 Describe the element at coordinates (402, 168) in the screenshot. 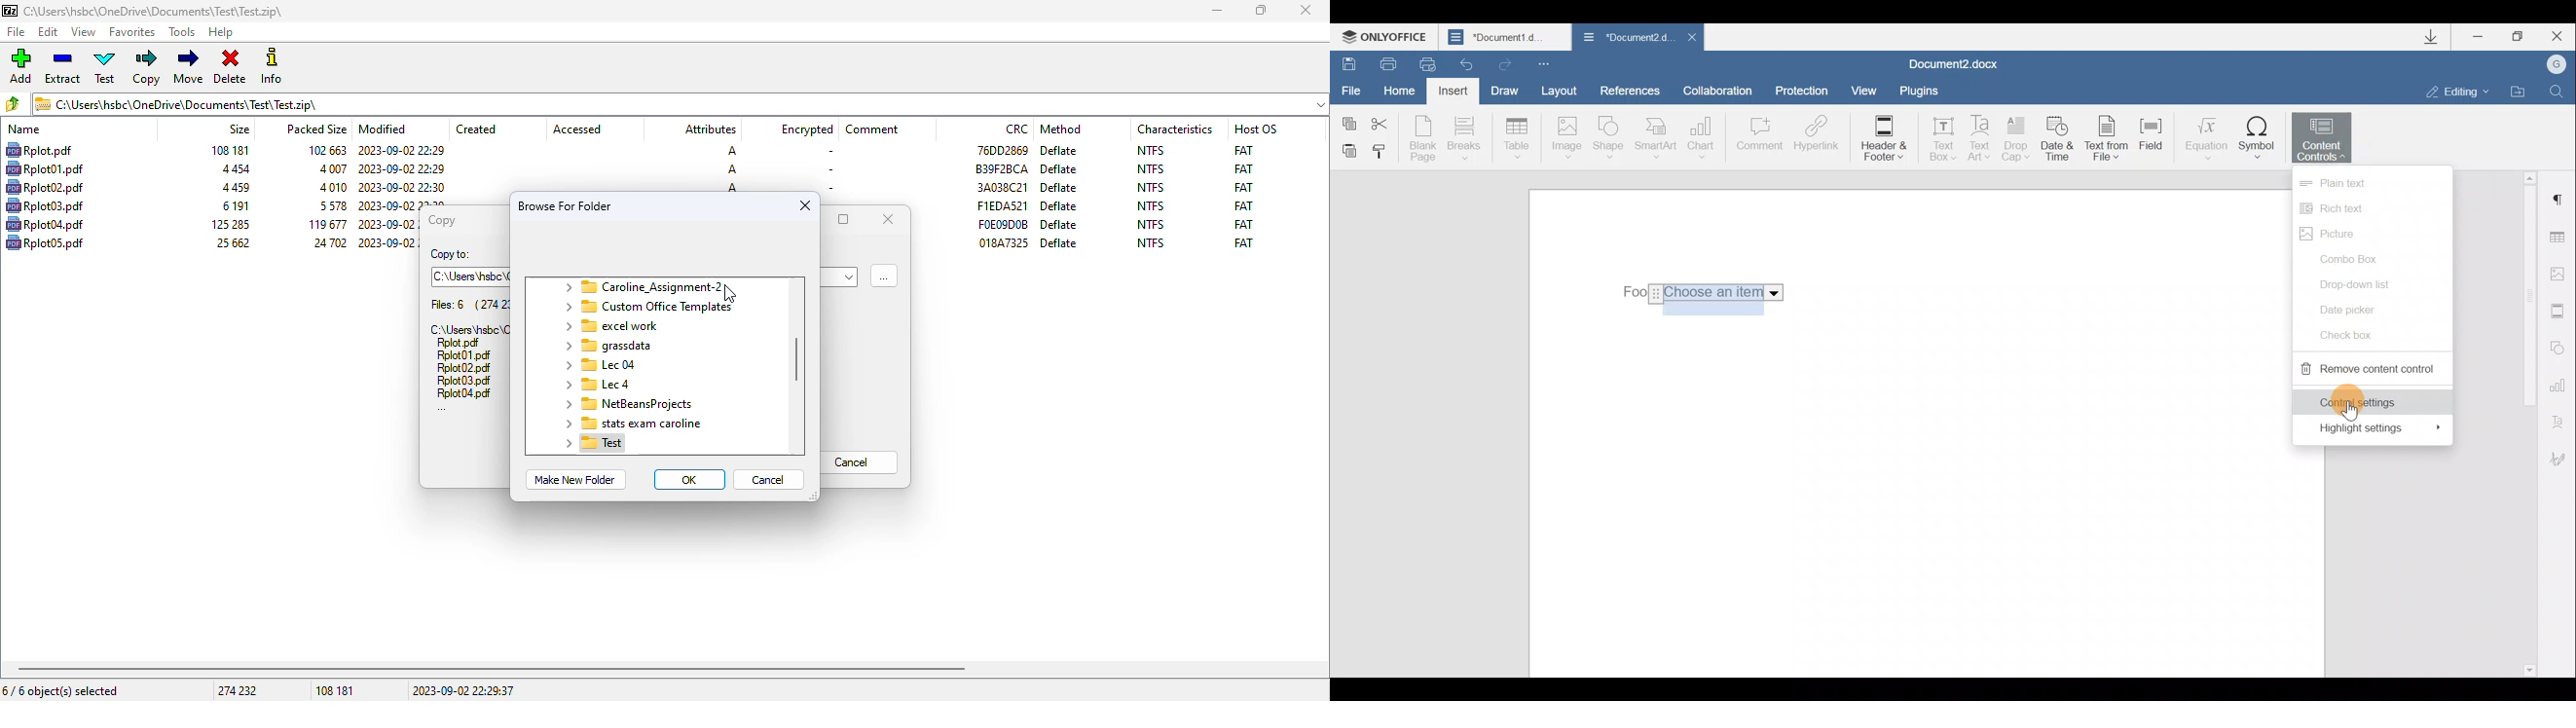

I see `modified date & time` at that location.